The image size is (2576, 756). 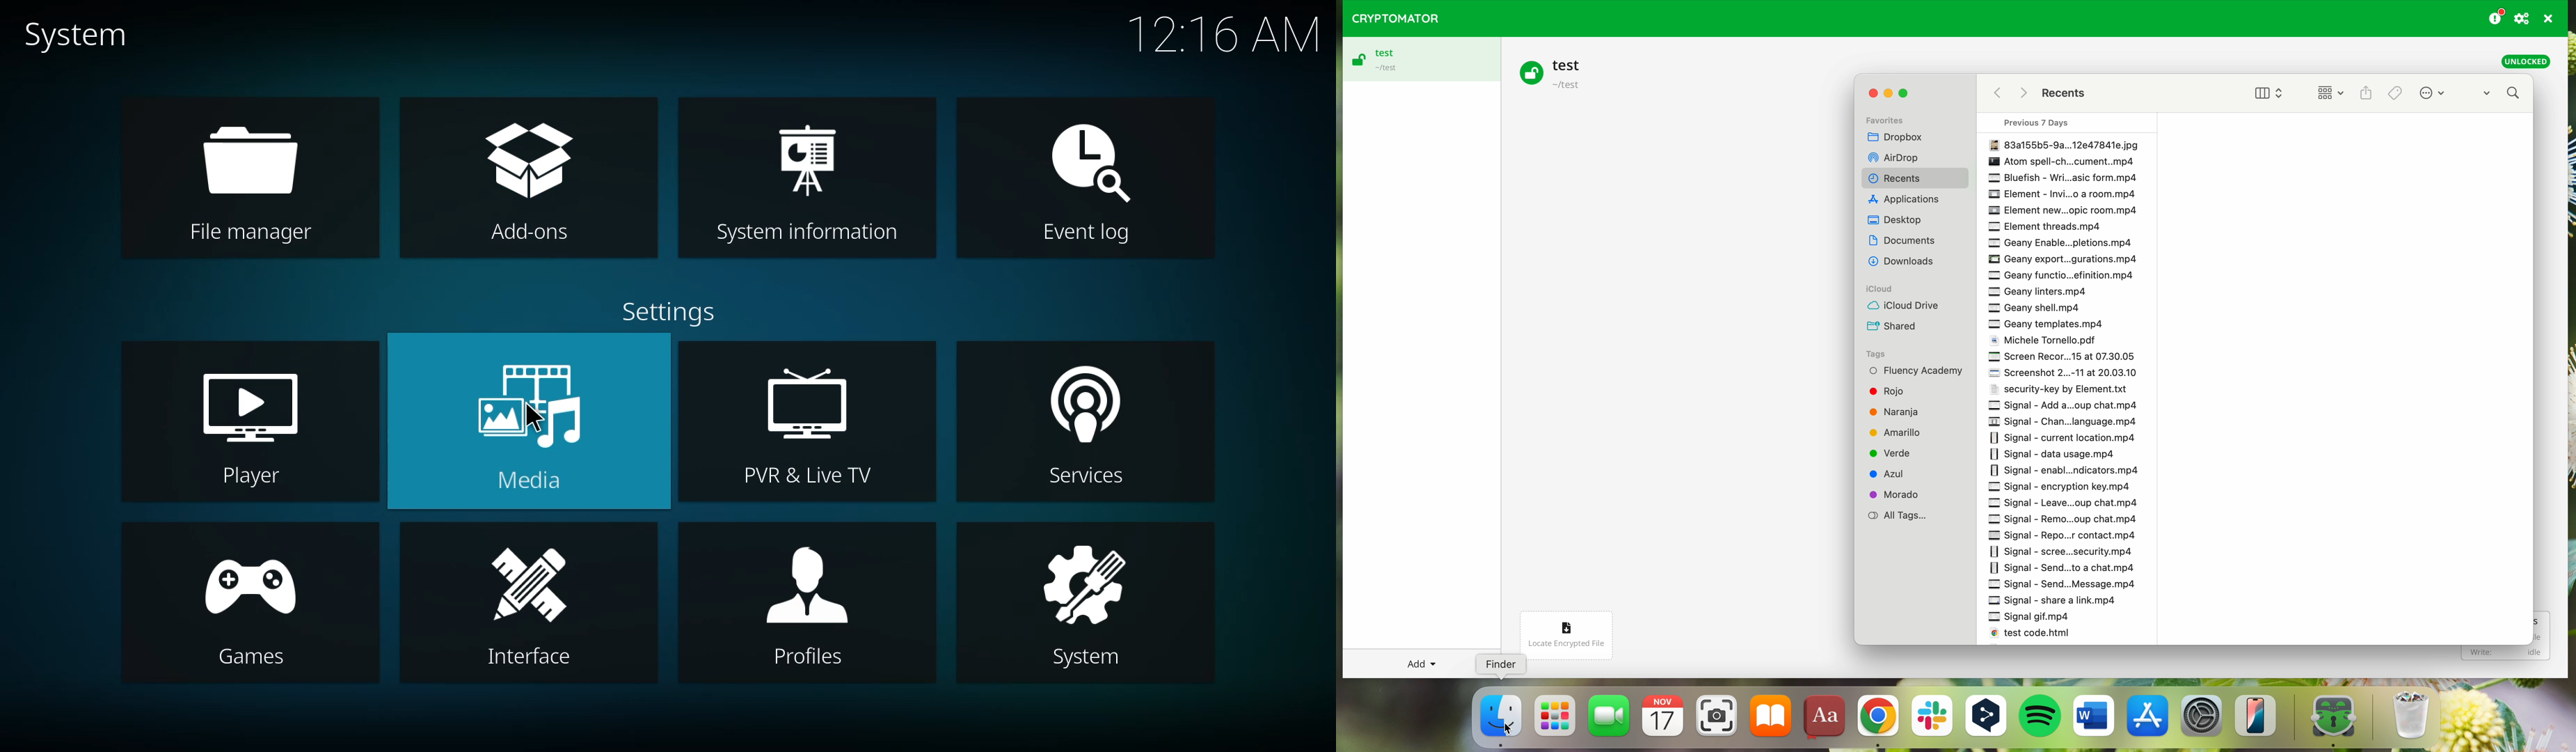 I want to click on event log, so click(x=1092, y=163).